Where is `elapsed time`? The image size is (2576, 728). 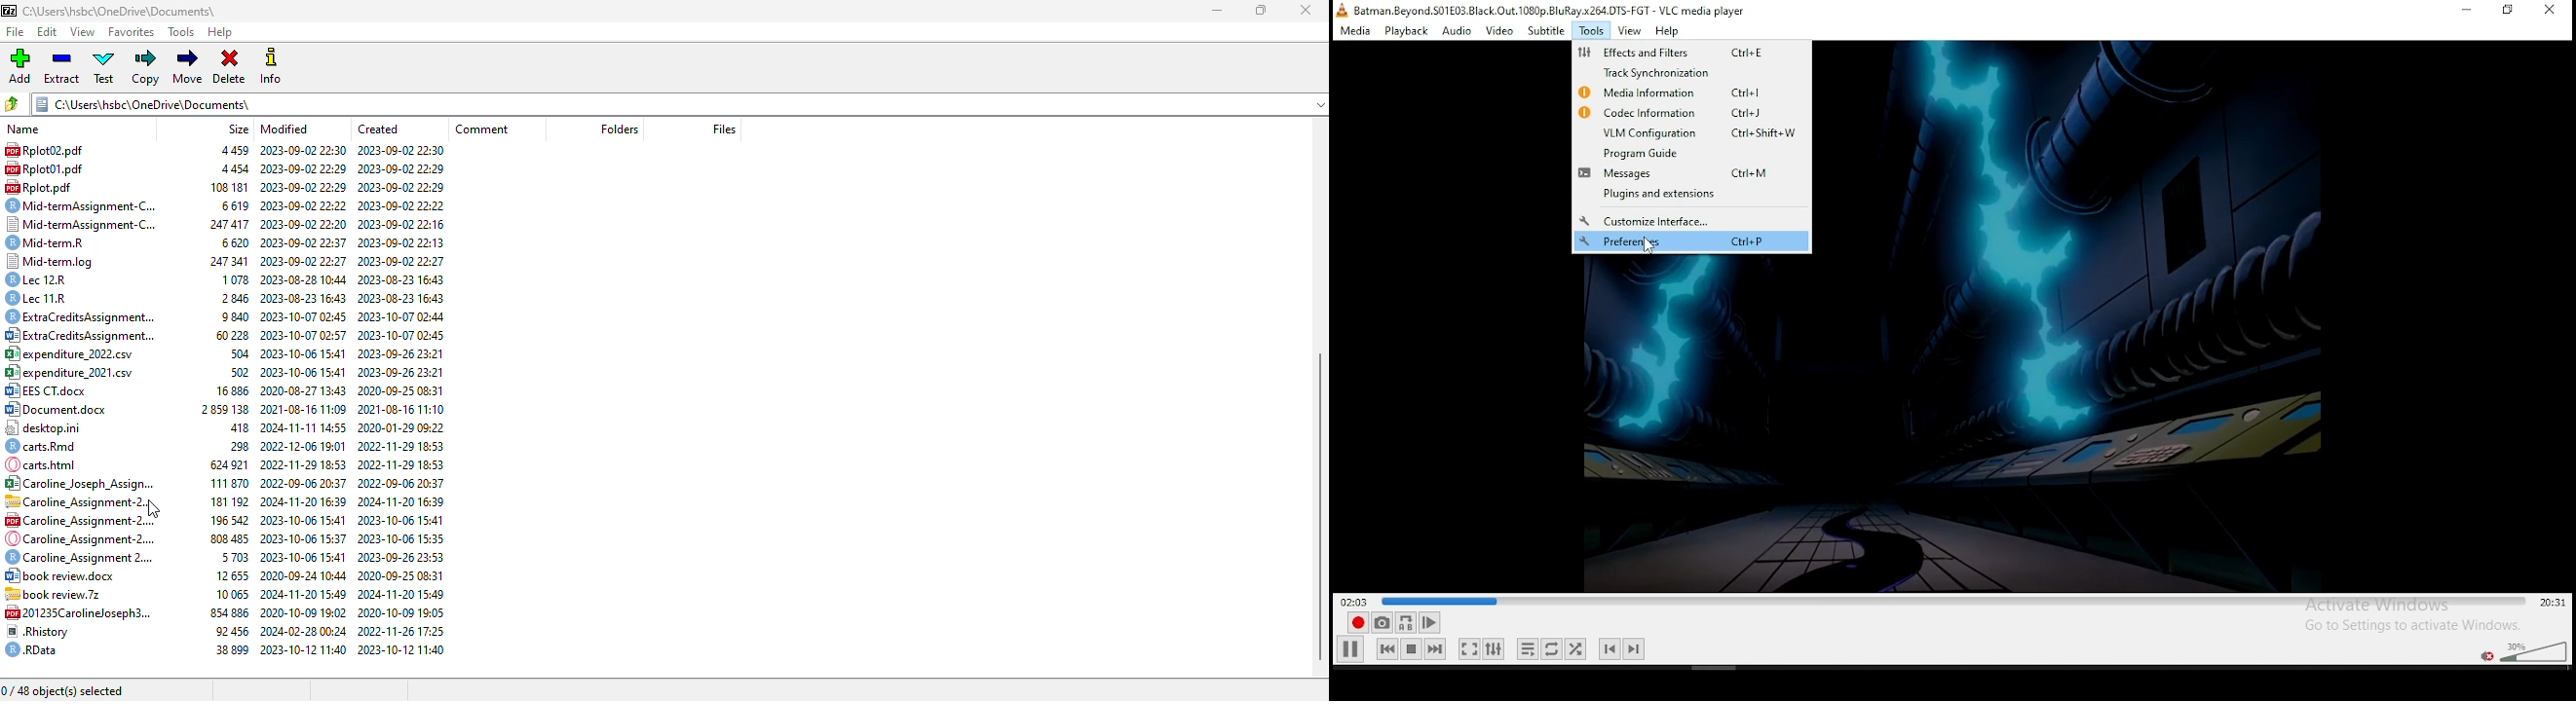
elapsed time is located at coordinates (1356, 601).